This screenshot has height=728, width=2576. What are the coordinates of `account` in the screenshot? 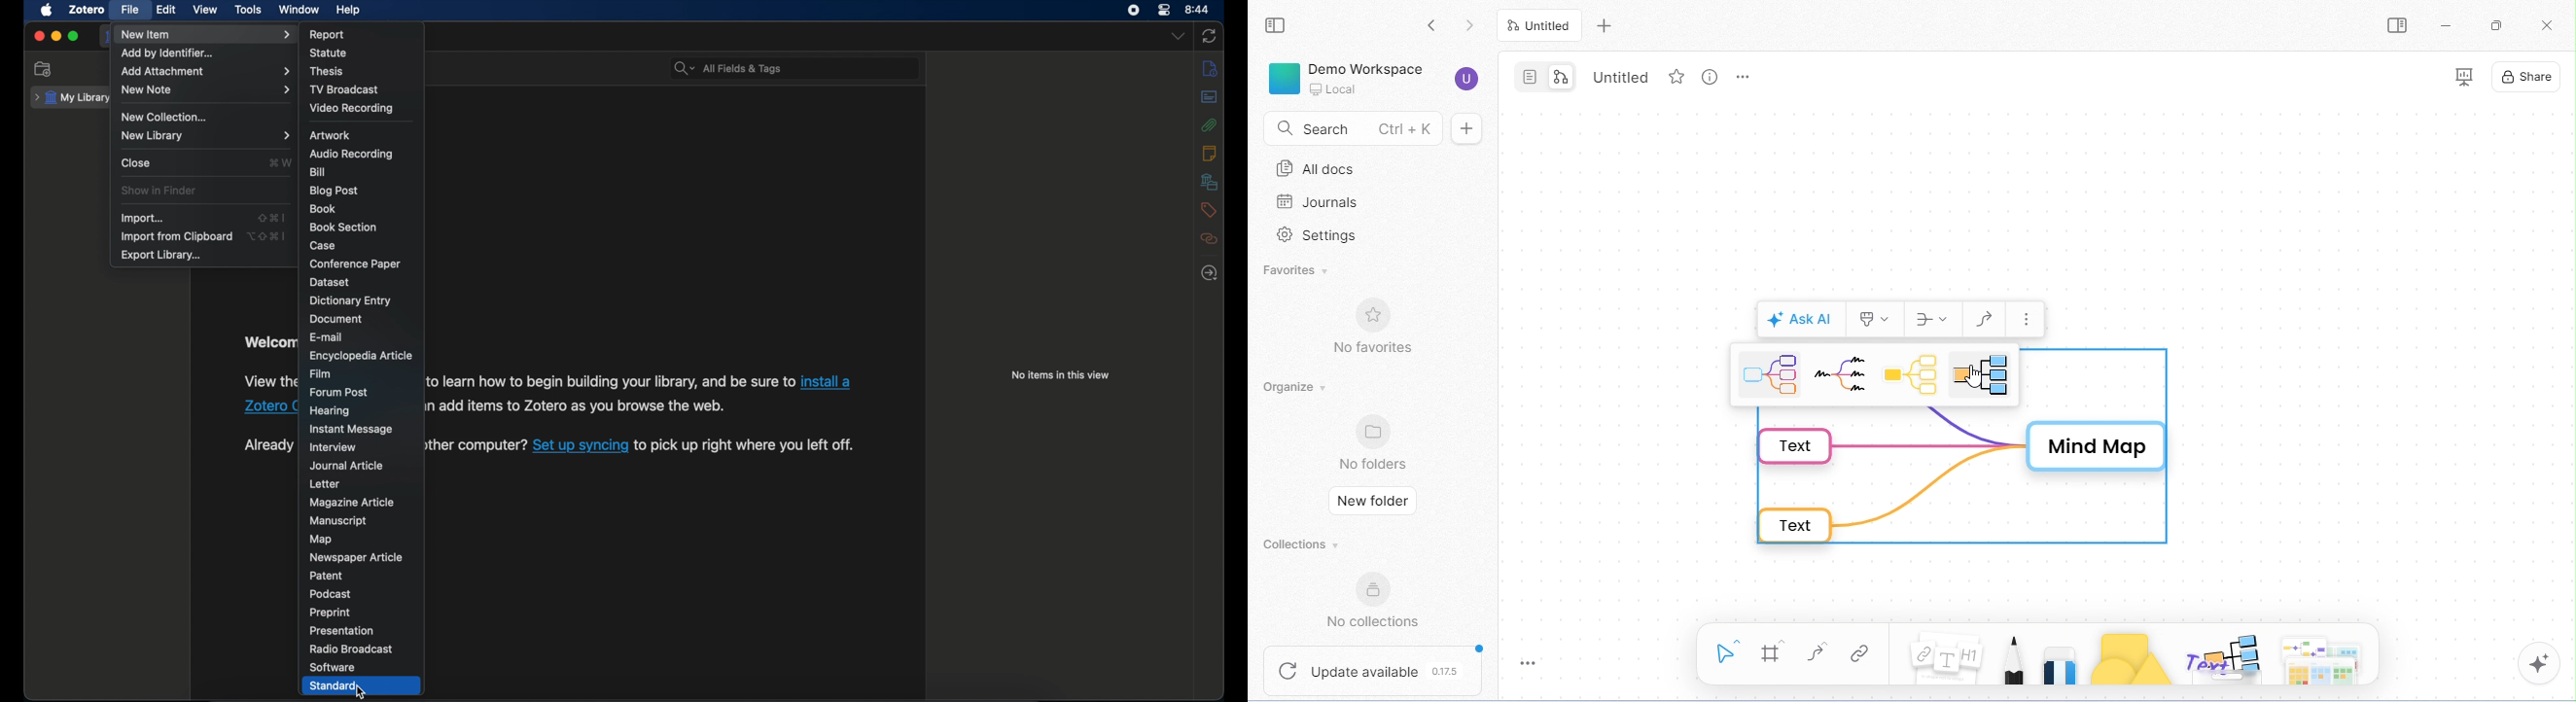 It's located at (1465, 78).